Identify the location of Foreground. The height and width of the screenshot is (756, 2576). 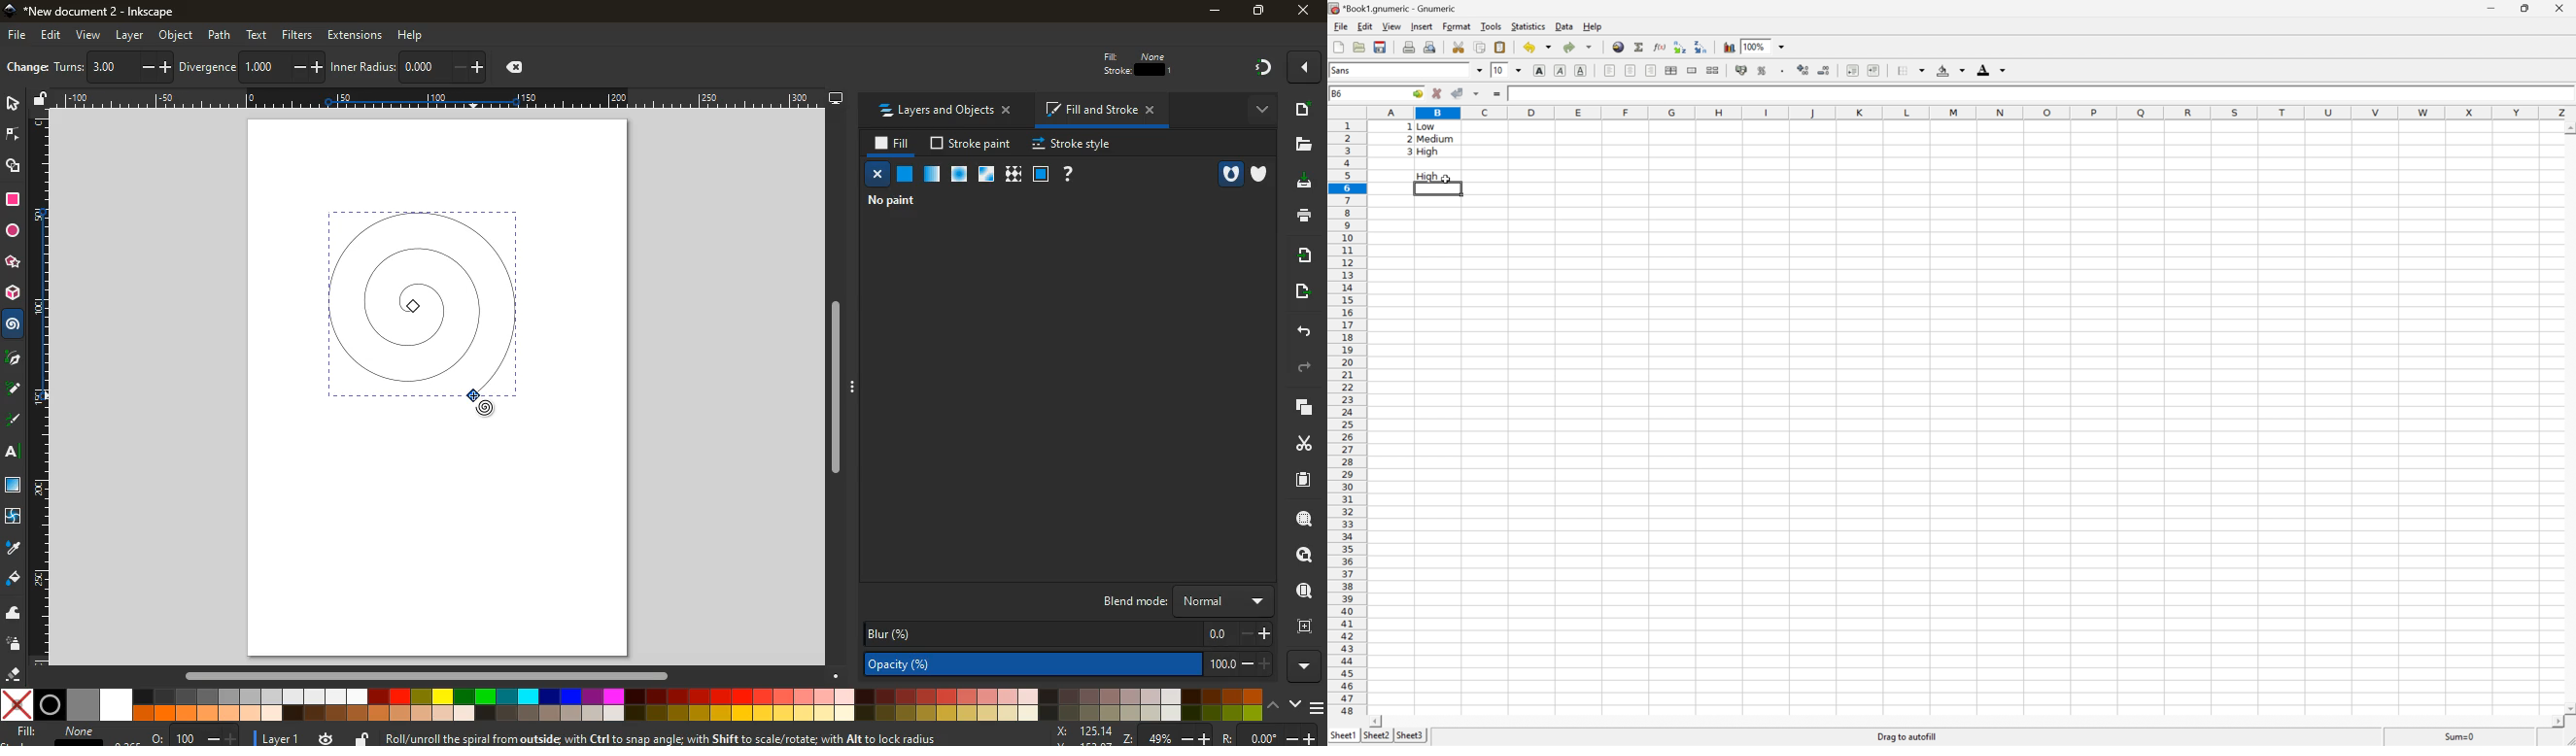
(1990, 69).